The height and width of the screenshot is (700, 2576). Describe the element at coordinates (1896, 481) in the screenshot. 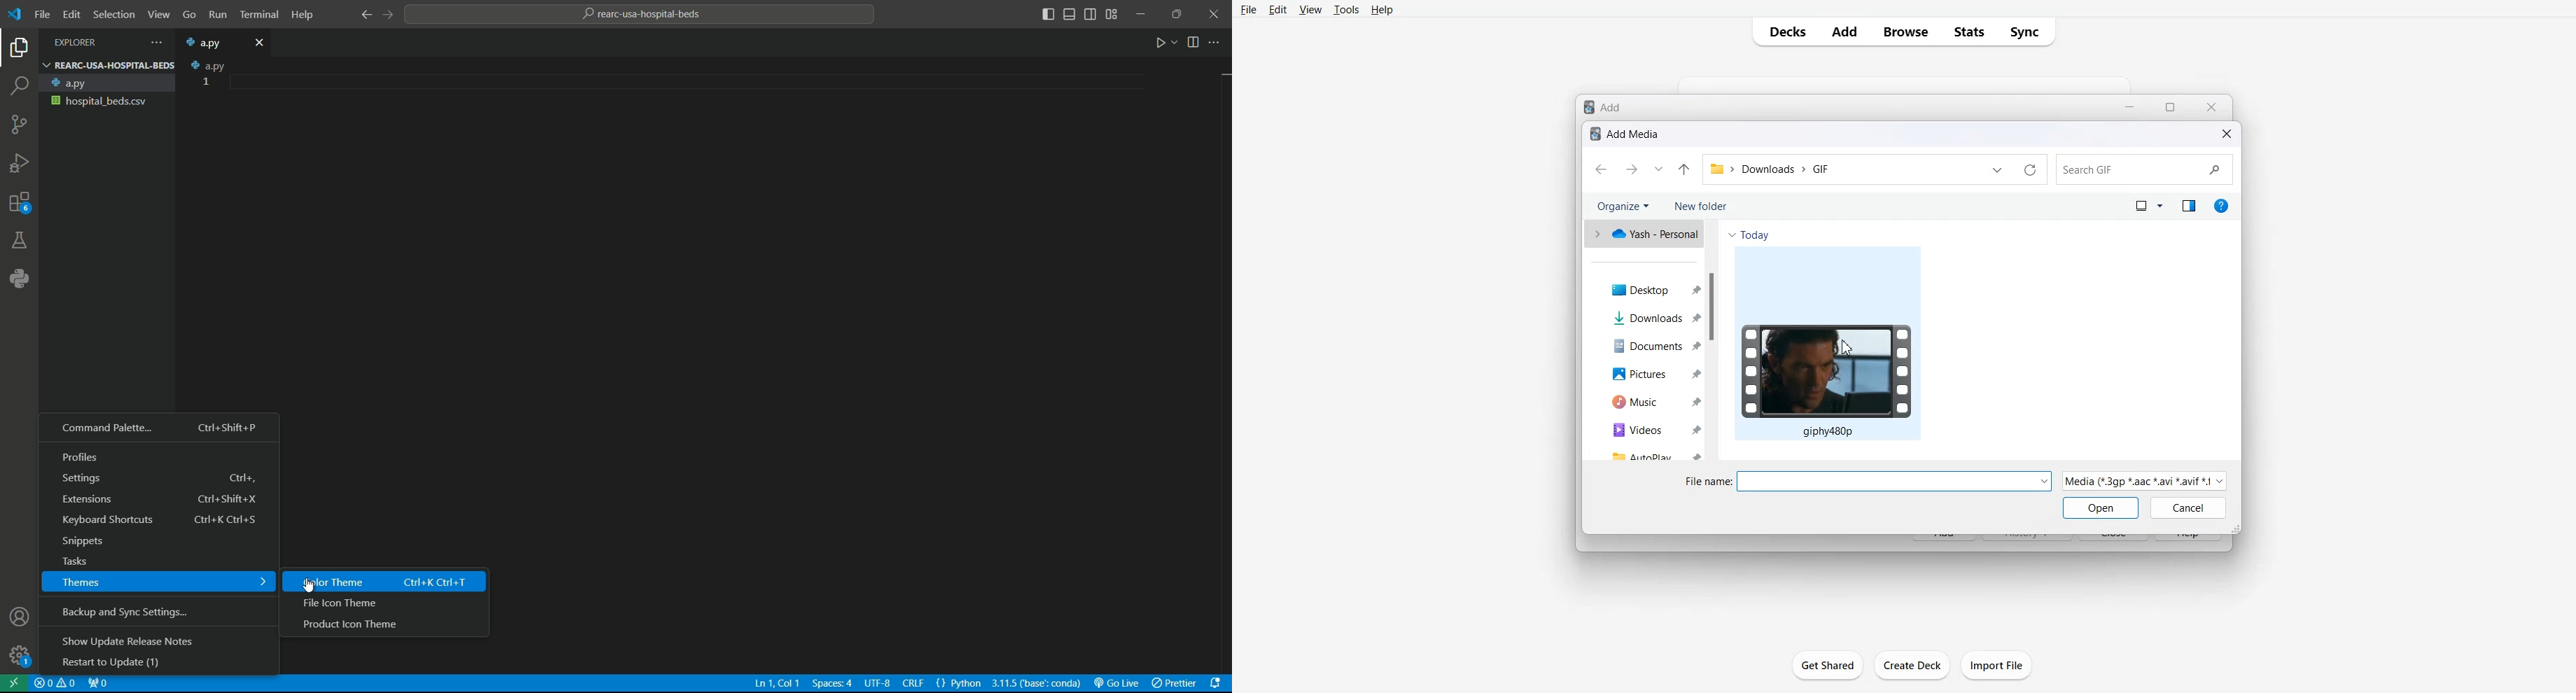

I see `` at that location.